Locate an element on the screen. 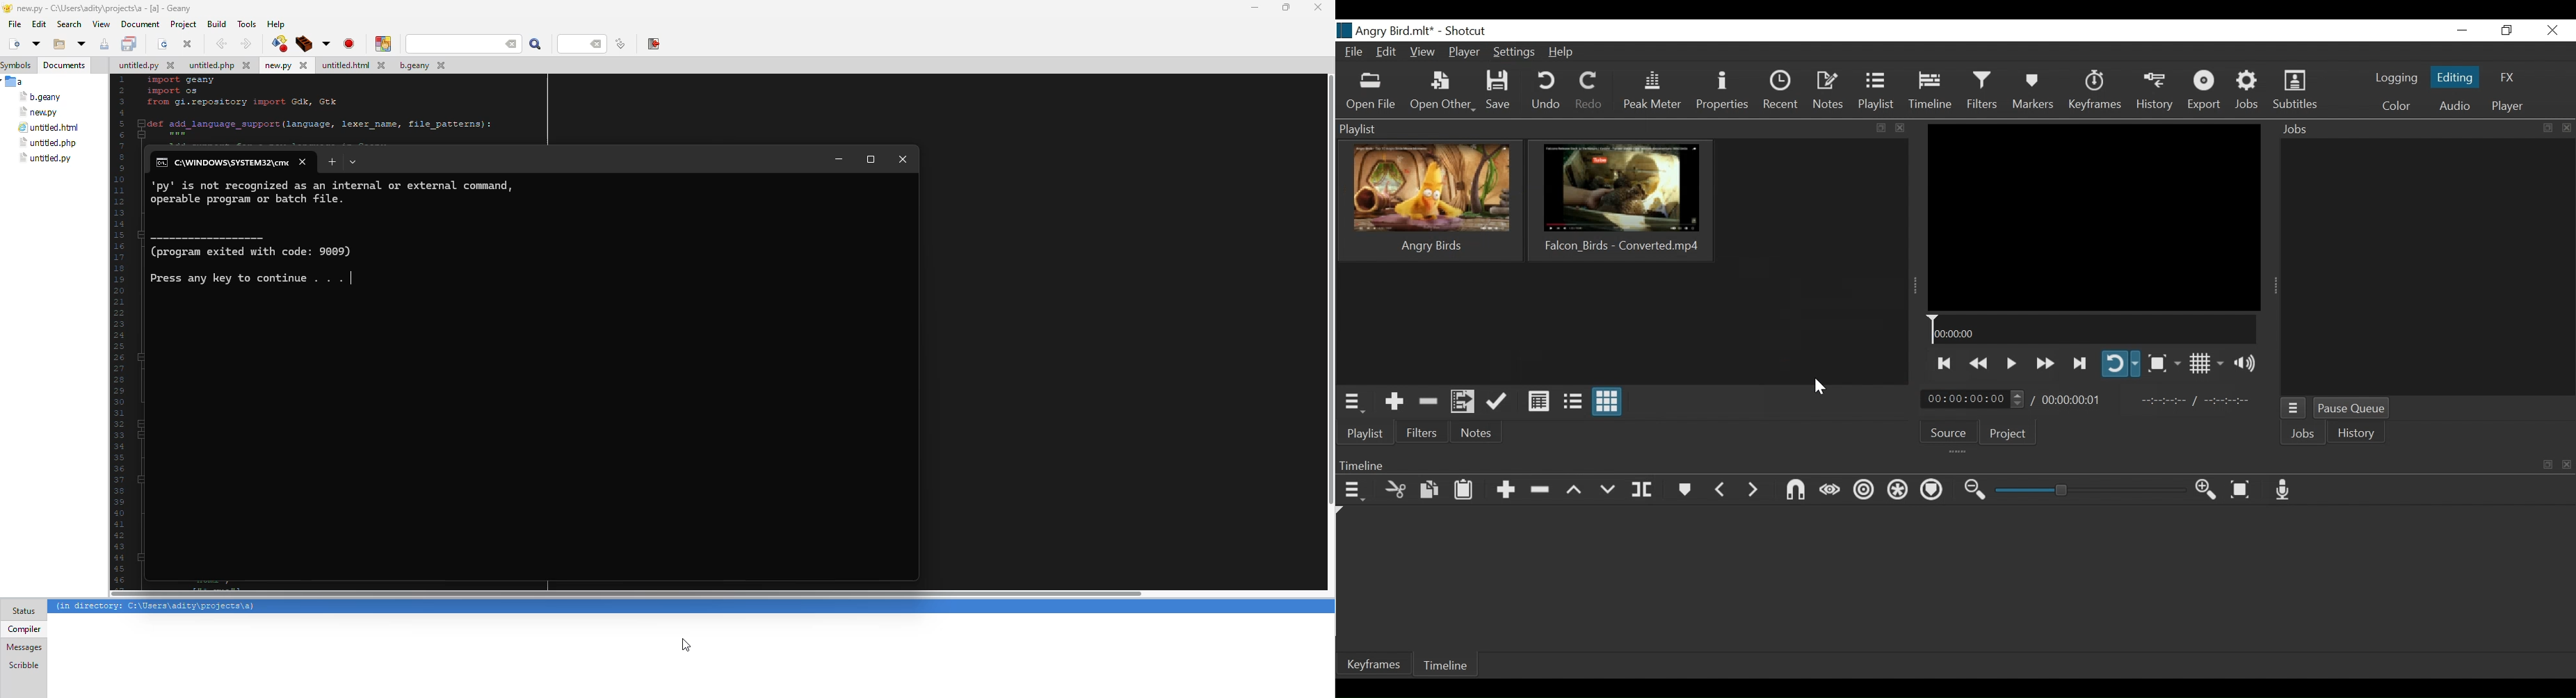 The height and width of the screenshot is (700, 2576). logging is located at coordinates (2395, 78).